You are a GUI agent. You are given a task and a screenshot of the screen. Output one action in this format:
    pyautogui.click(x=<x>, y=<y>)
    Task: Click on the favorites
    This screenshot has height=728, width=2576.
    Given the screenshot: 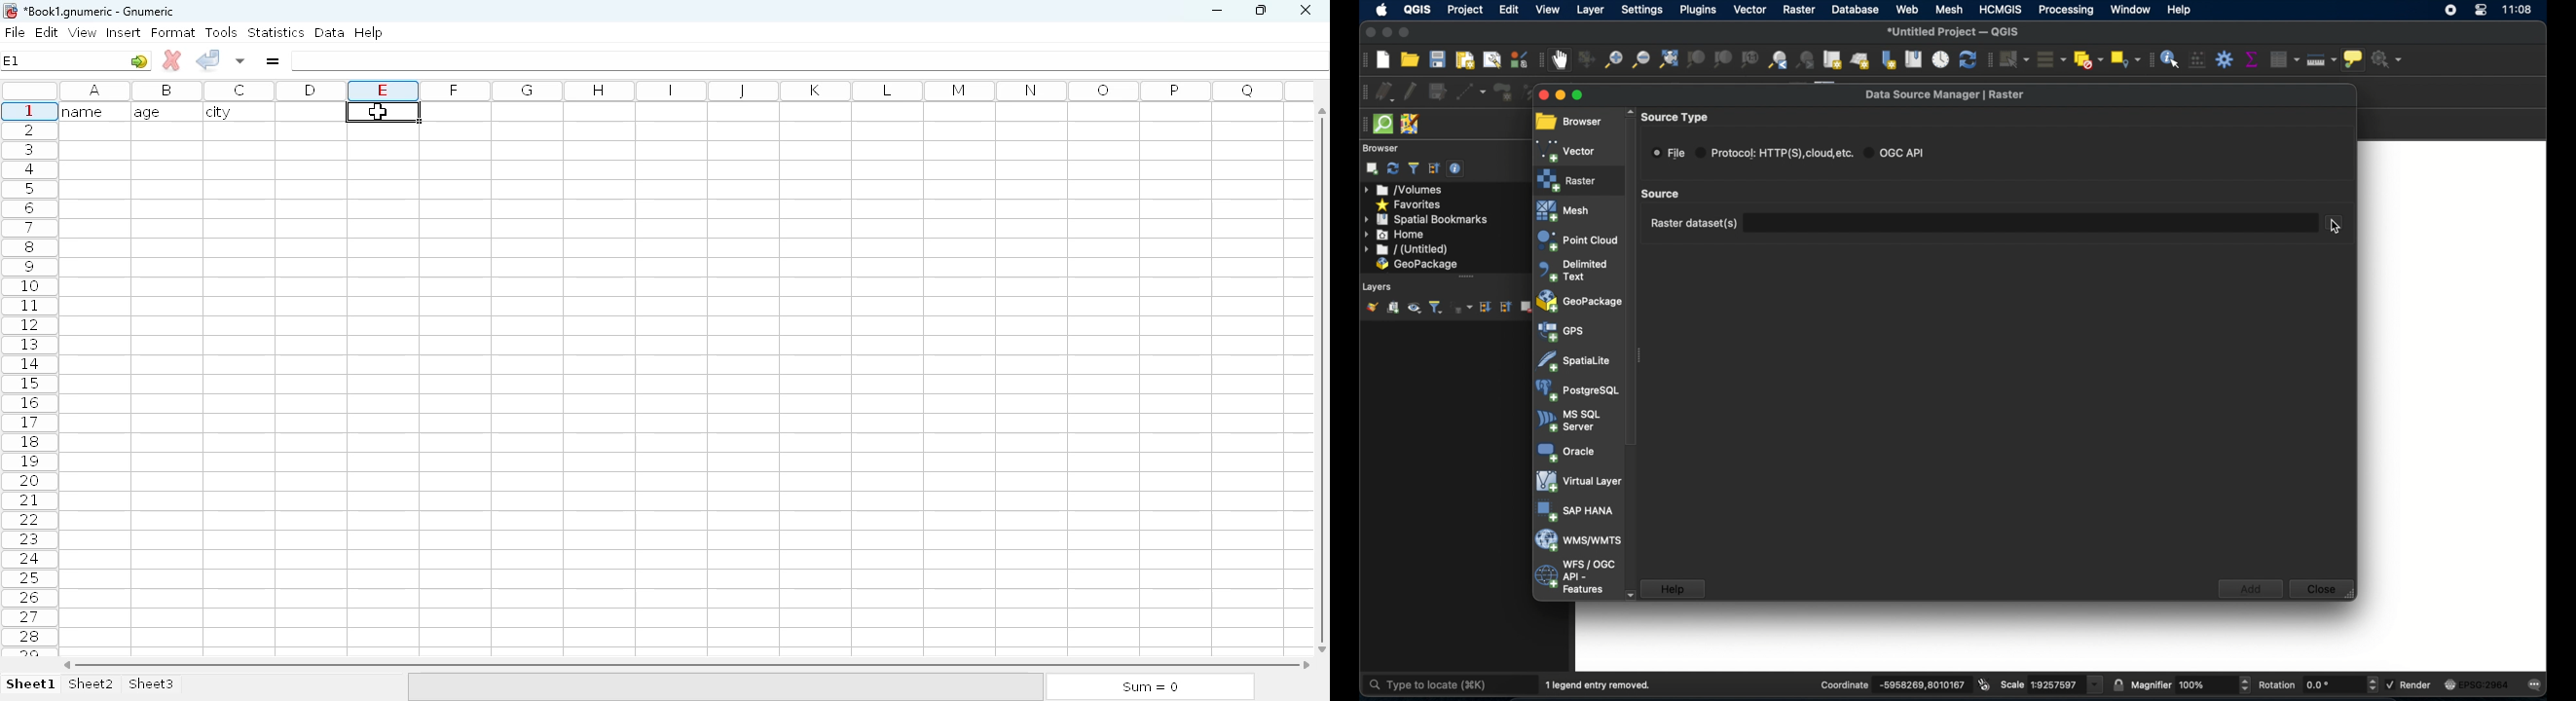 What is the action you would take?
    pyautogui.click(x=1410, y=204)
    